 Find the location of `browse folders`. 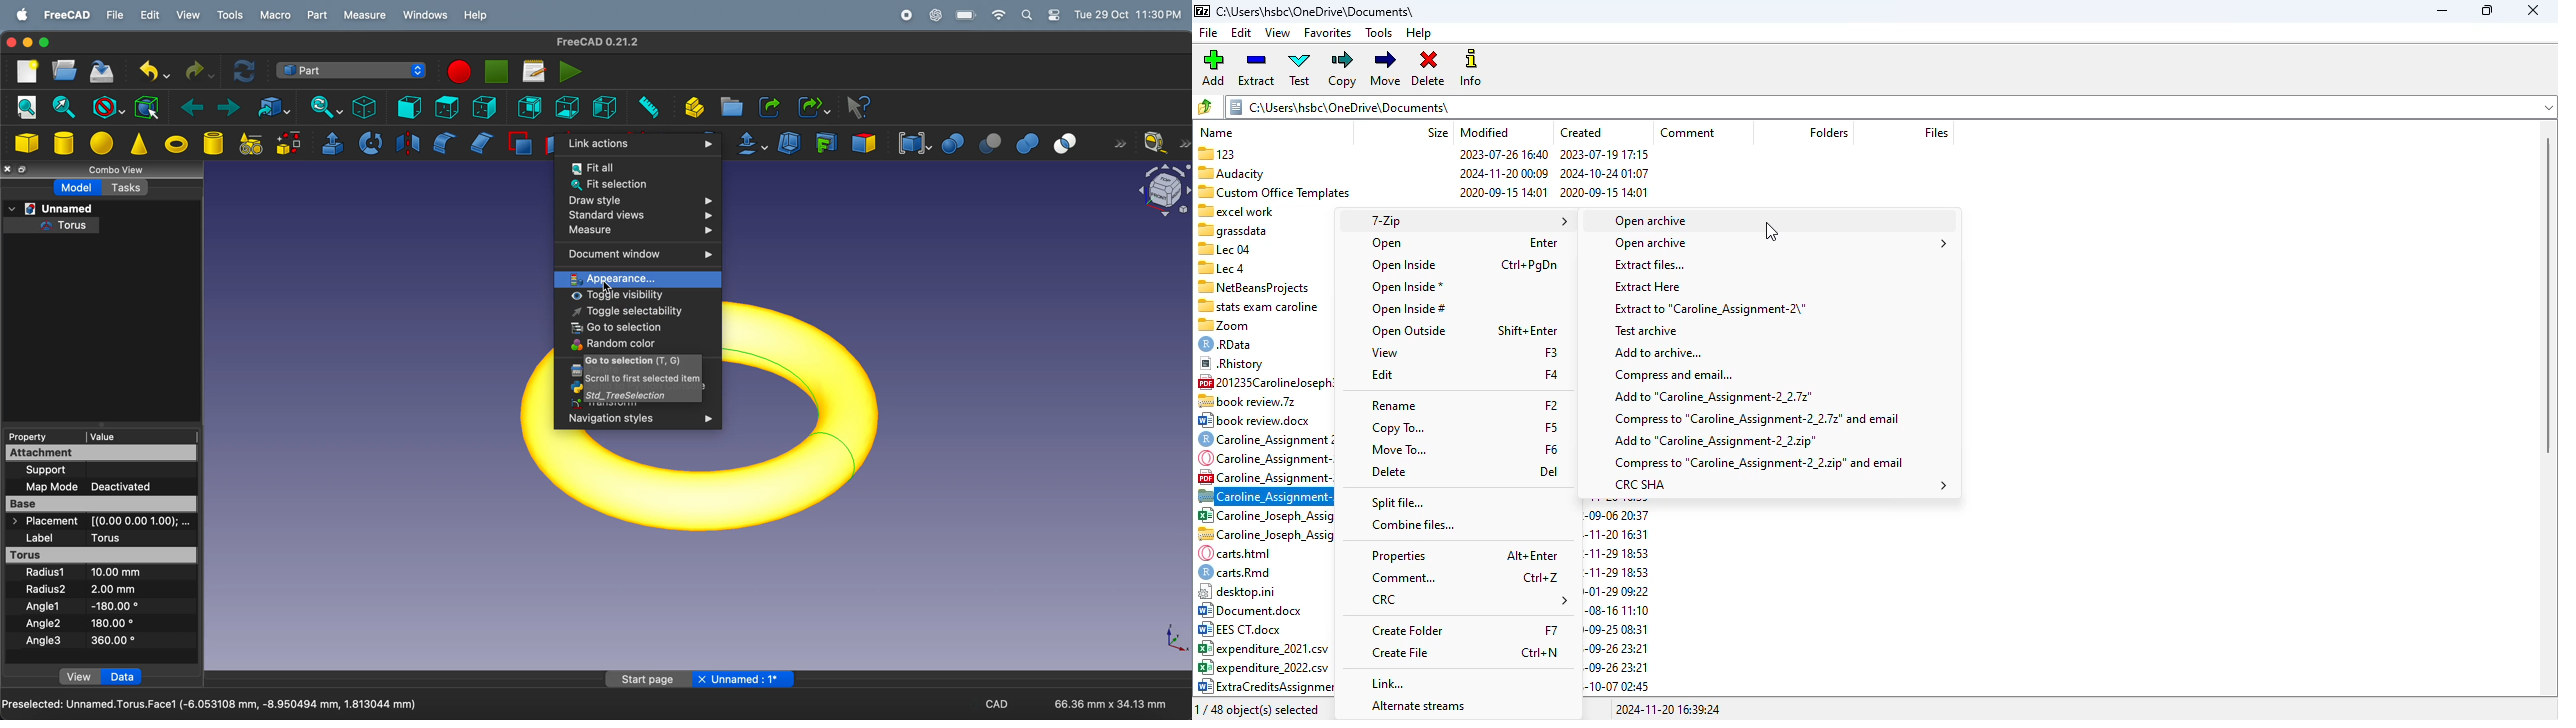

browse folders is located at coordinates (1205, 107).